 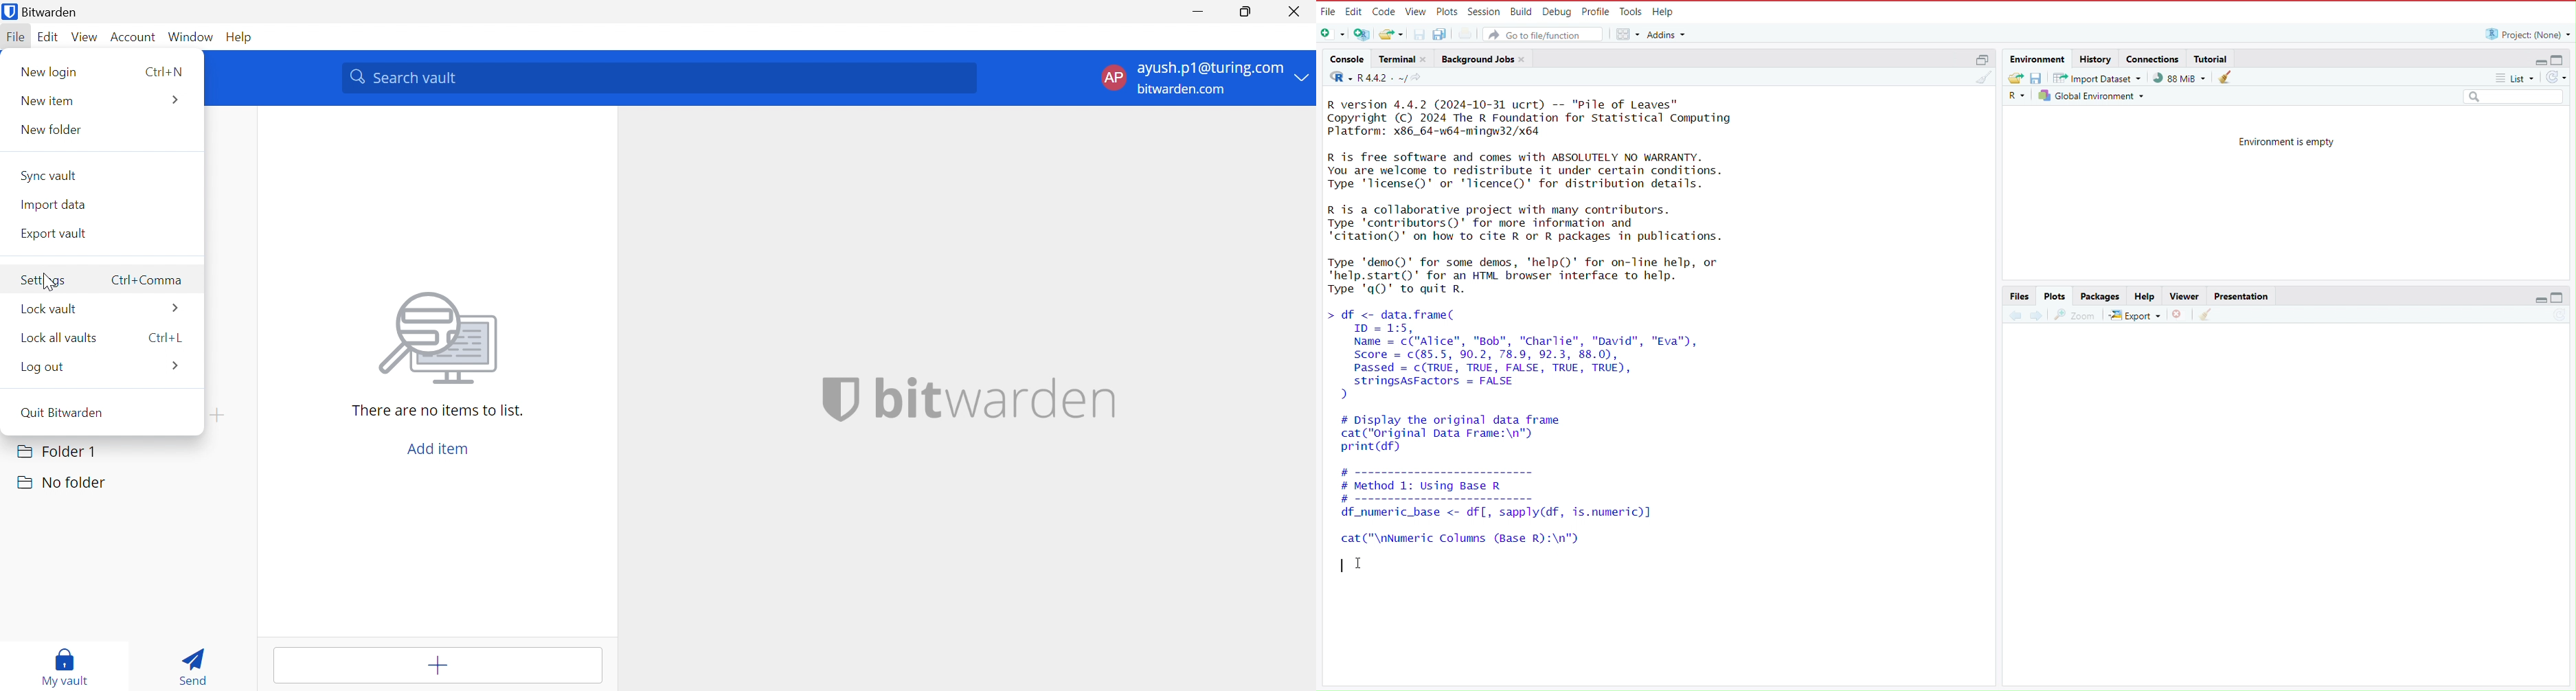 I want to click on maximize, so click(x=1980, y=58).